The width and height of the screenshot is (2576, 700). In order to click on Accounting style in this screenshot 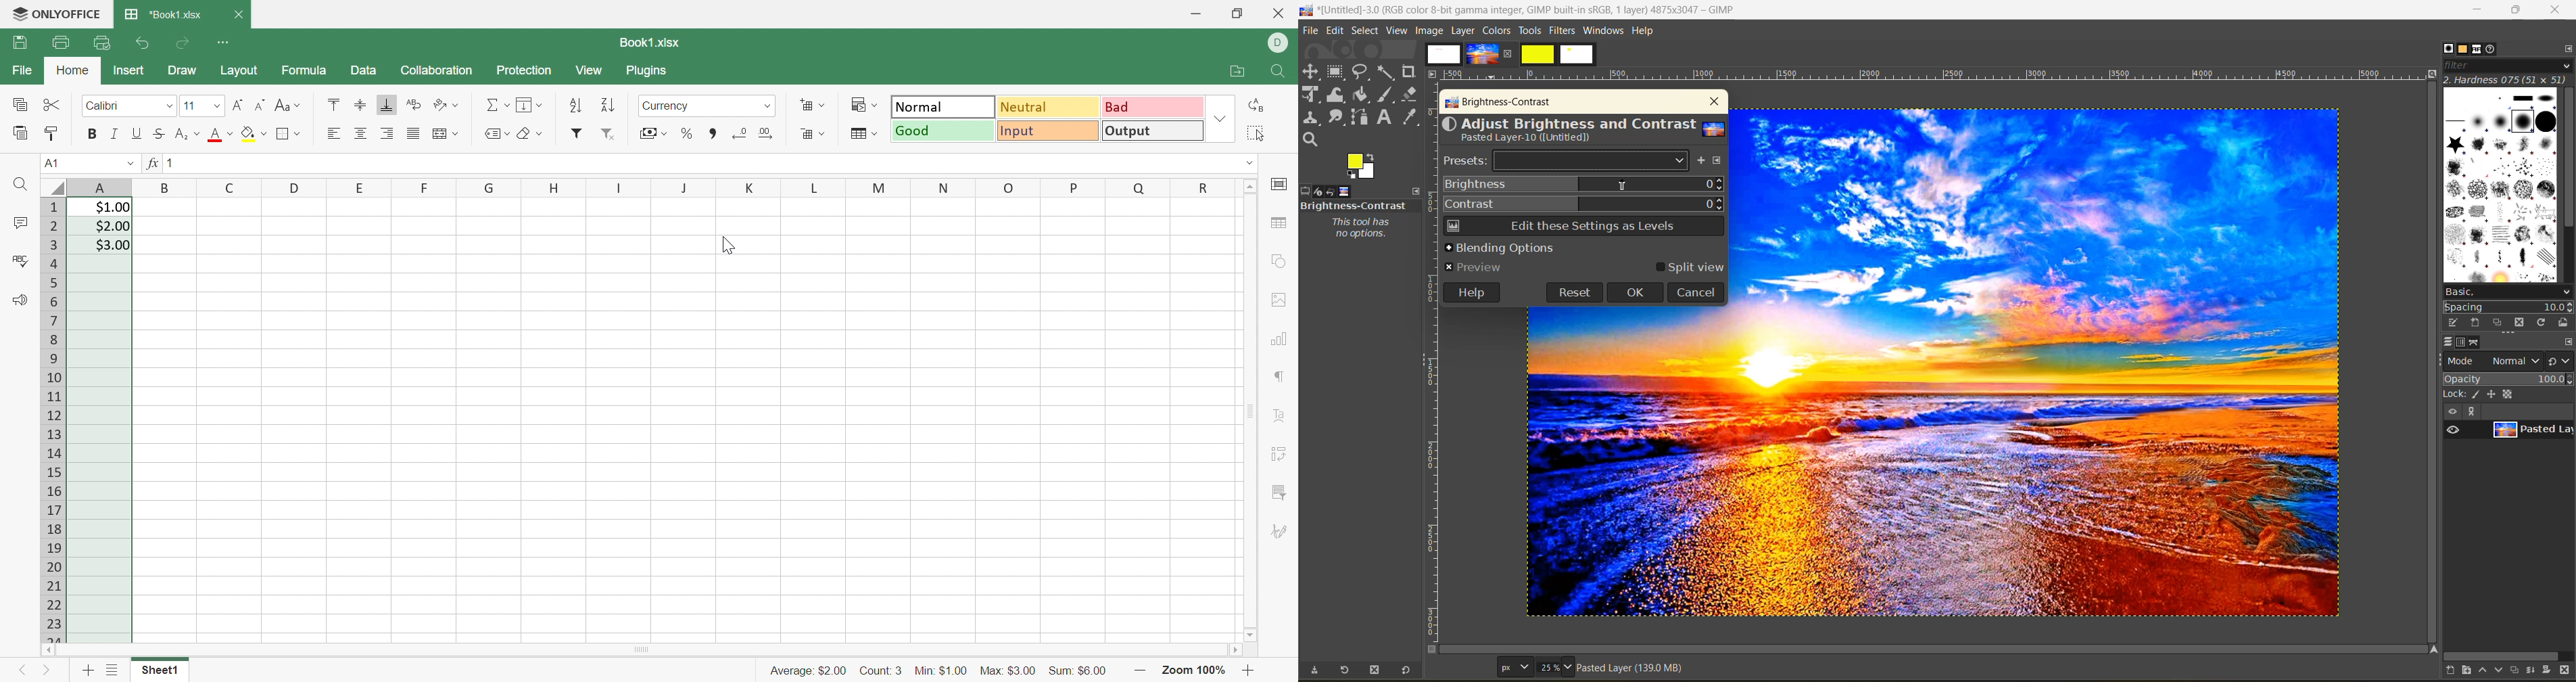, I will do `click(652, 135)`.